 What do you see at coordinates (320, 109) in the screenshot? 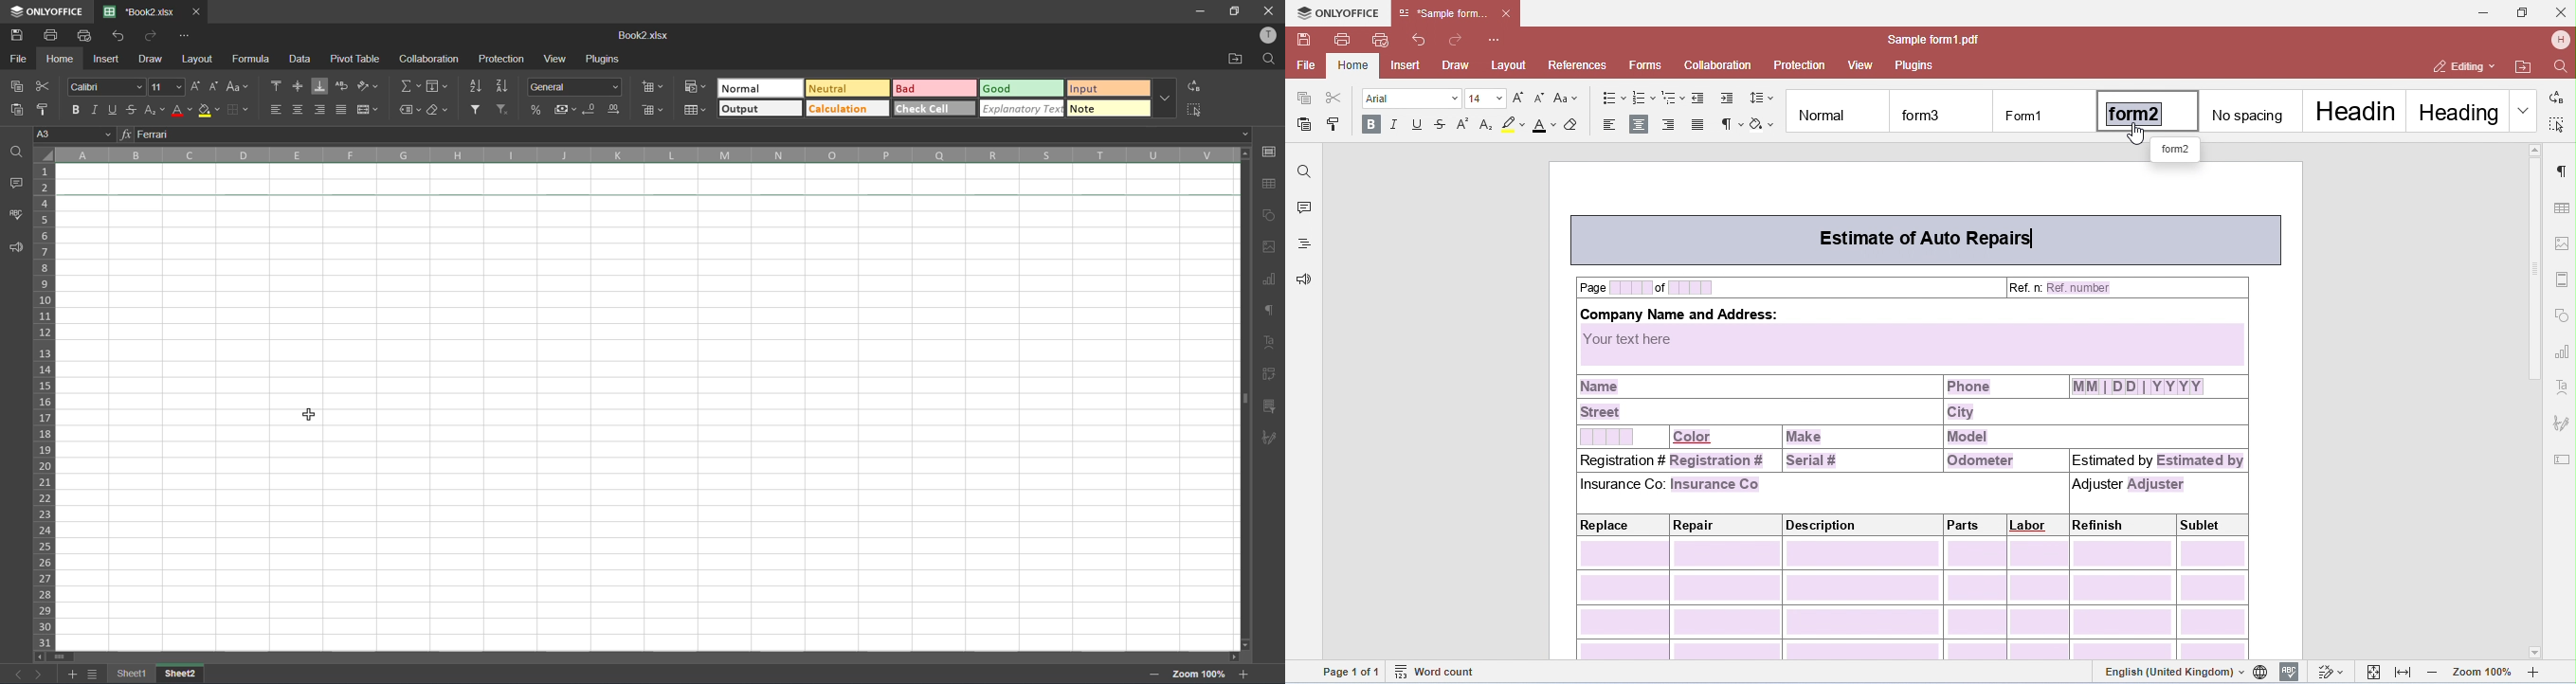
I see `align right` at bounding box center [320, 109].